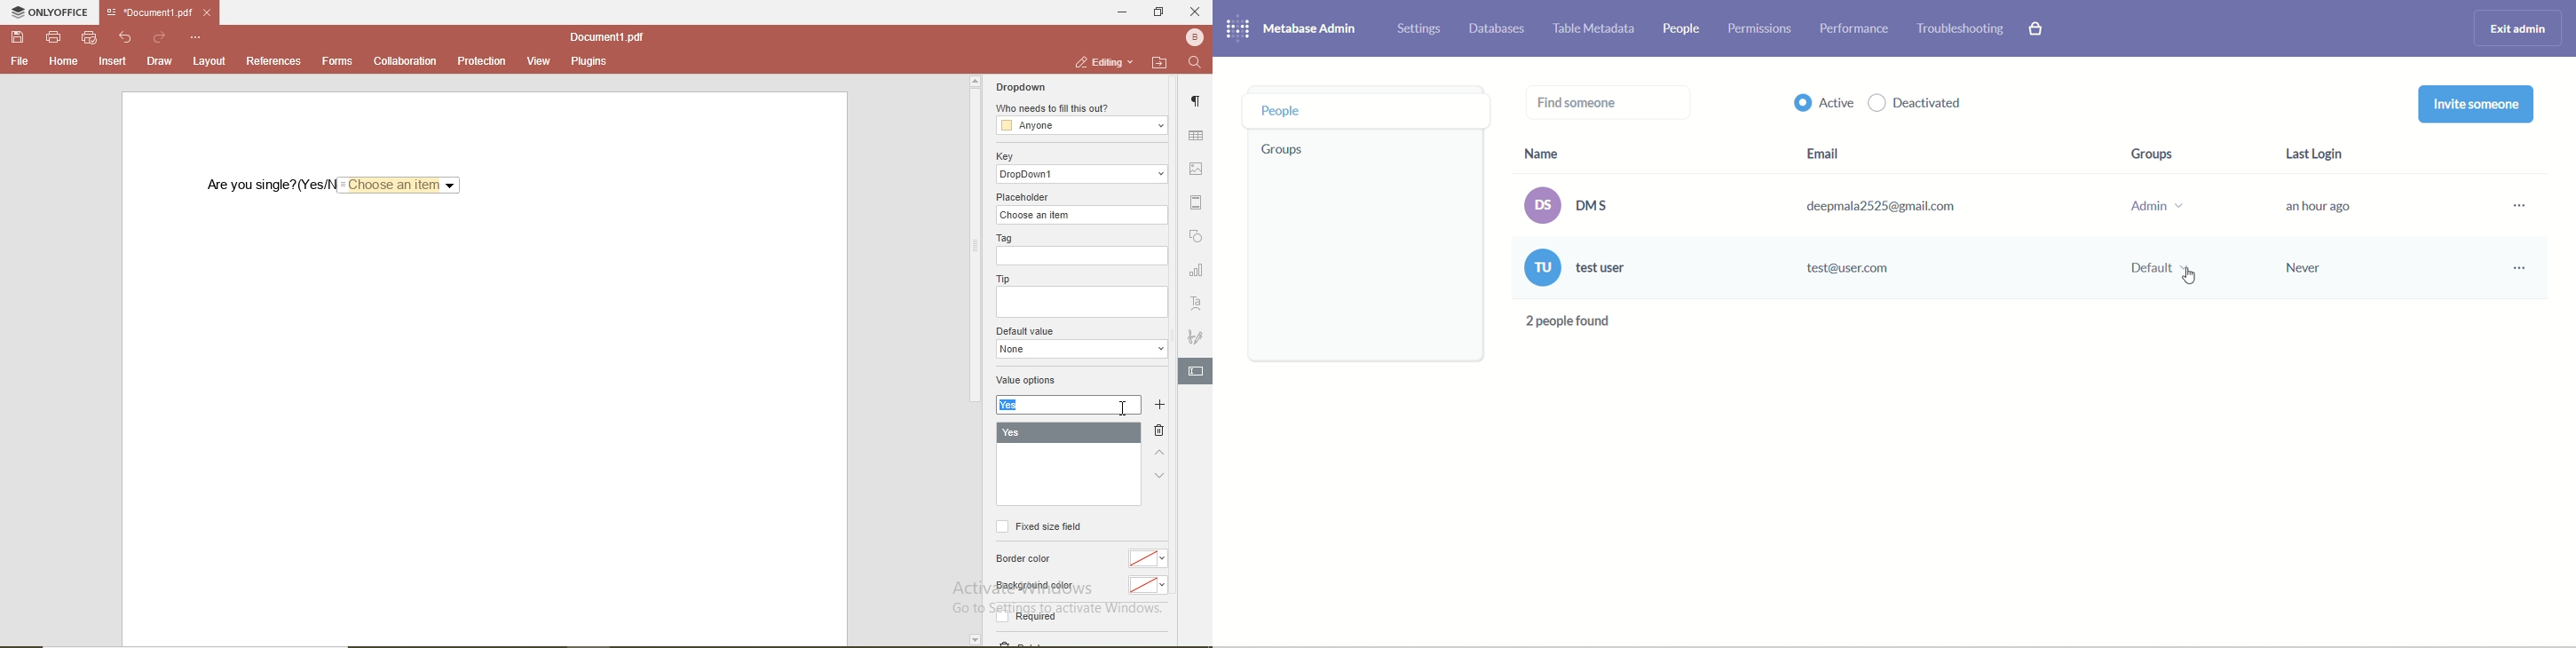 This screenshot has width=2576, height=672. Describe the element at coordinates (1007, 156) in the screenshot. I see `key` at that location.